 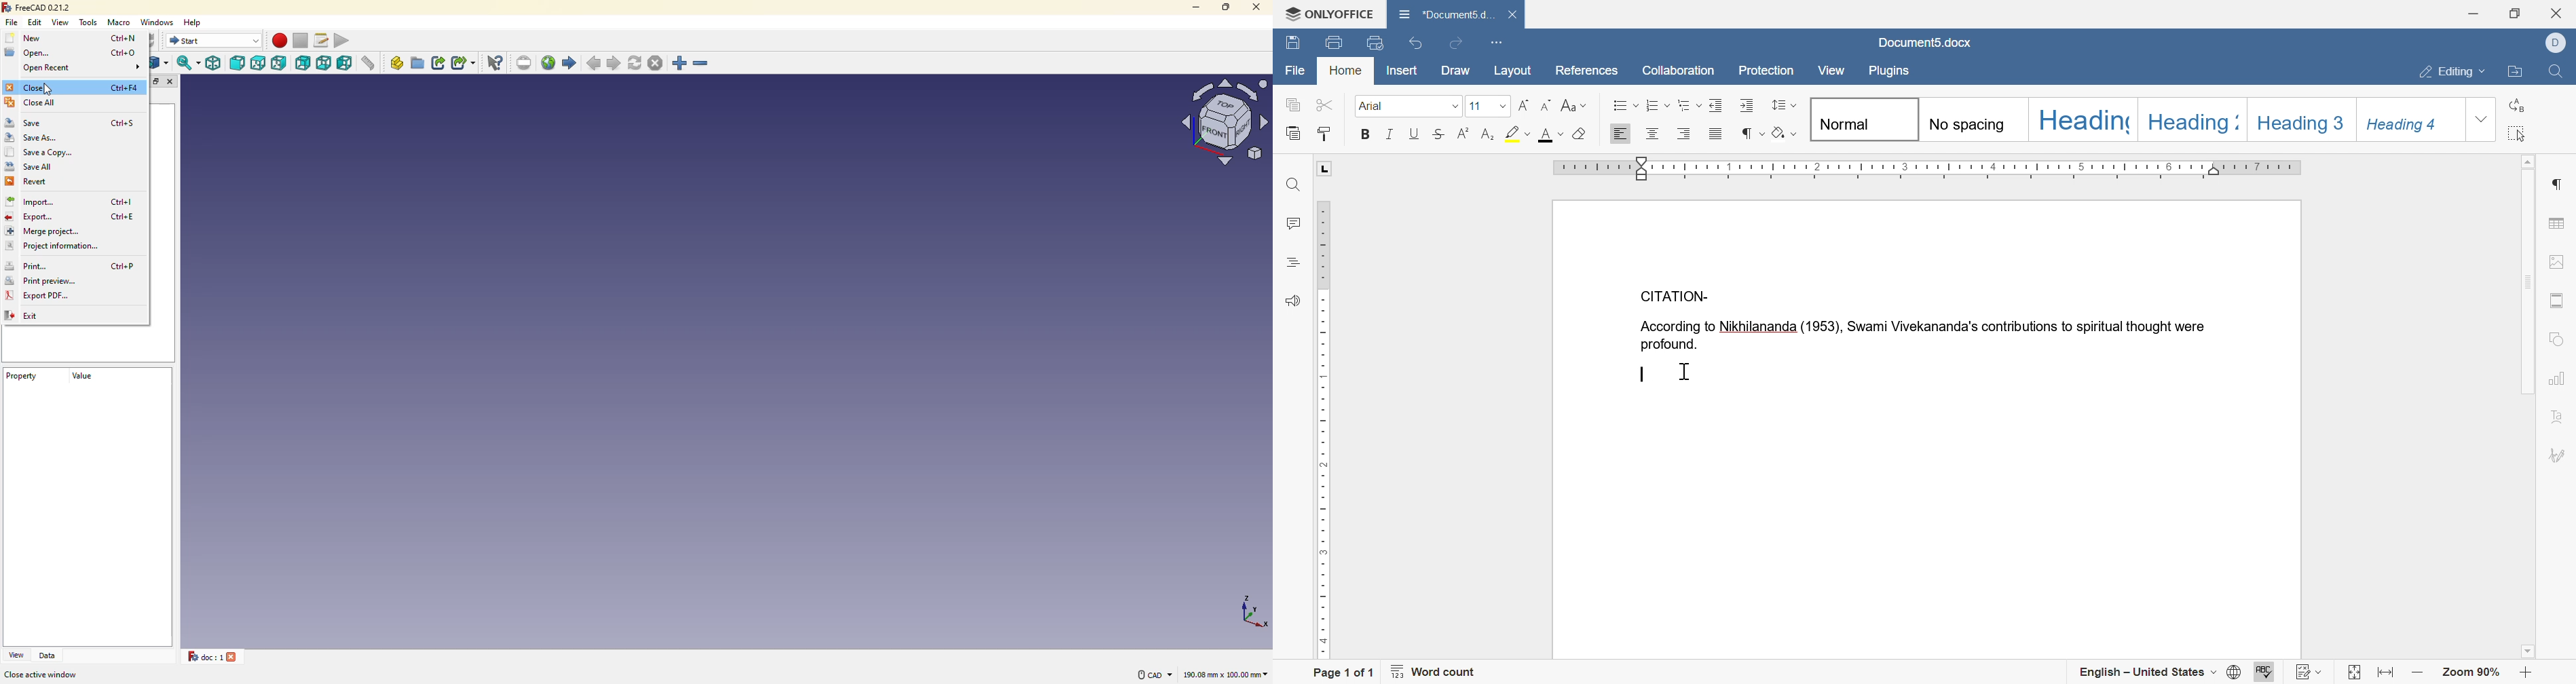 What do you see at coordinates (397, 62) in the screenshot?
I see `create part` at bounding box center [397, 62].